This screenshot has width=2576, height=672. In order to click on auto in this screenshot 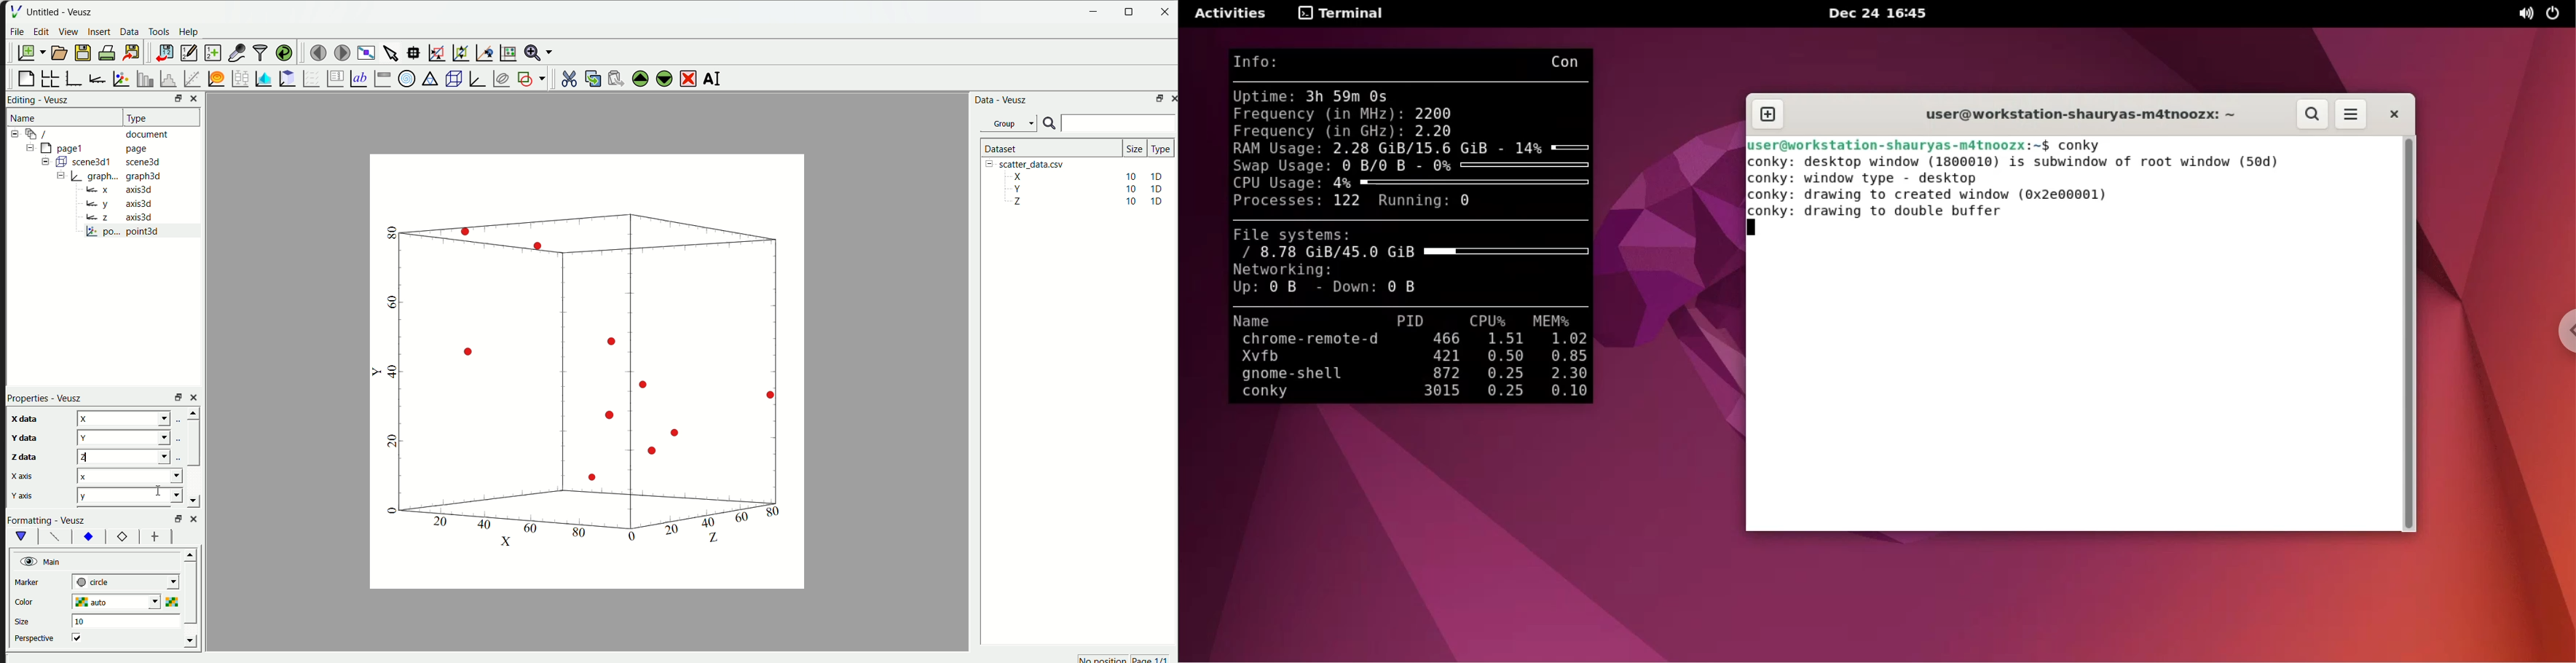, I will do `click(128, 603)`.